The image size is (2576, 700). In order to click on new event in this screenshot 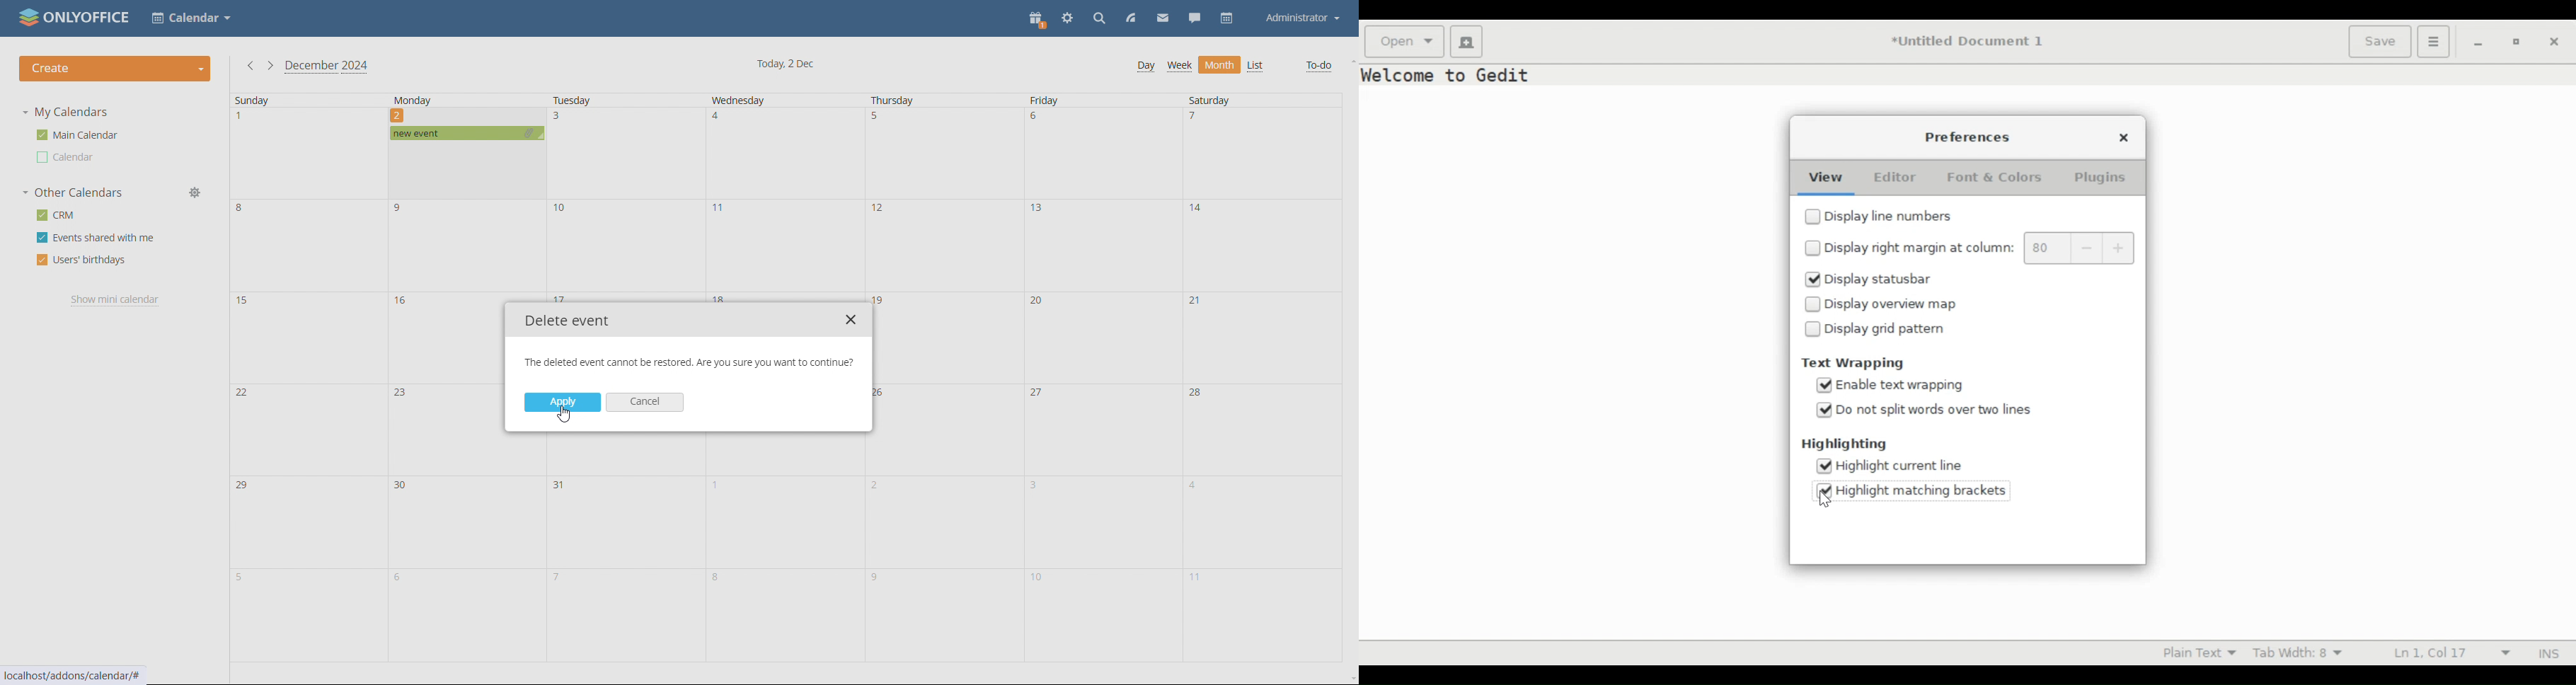, I will do `click(468, 132)`.